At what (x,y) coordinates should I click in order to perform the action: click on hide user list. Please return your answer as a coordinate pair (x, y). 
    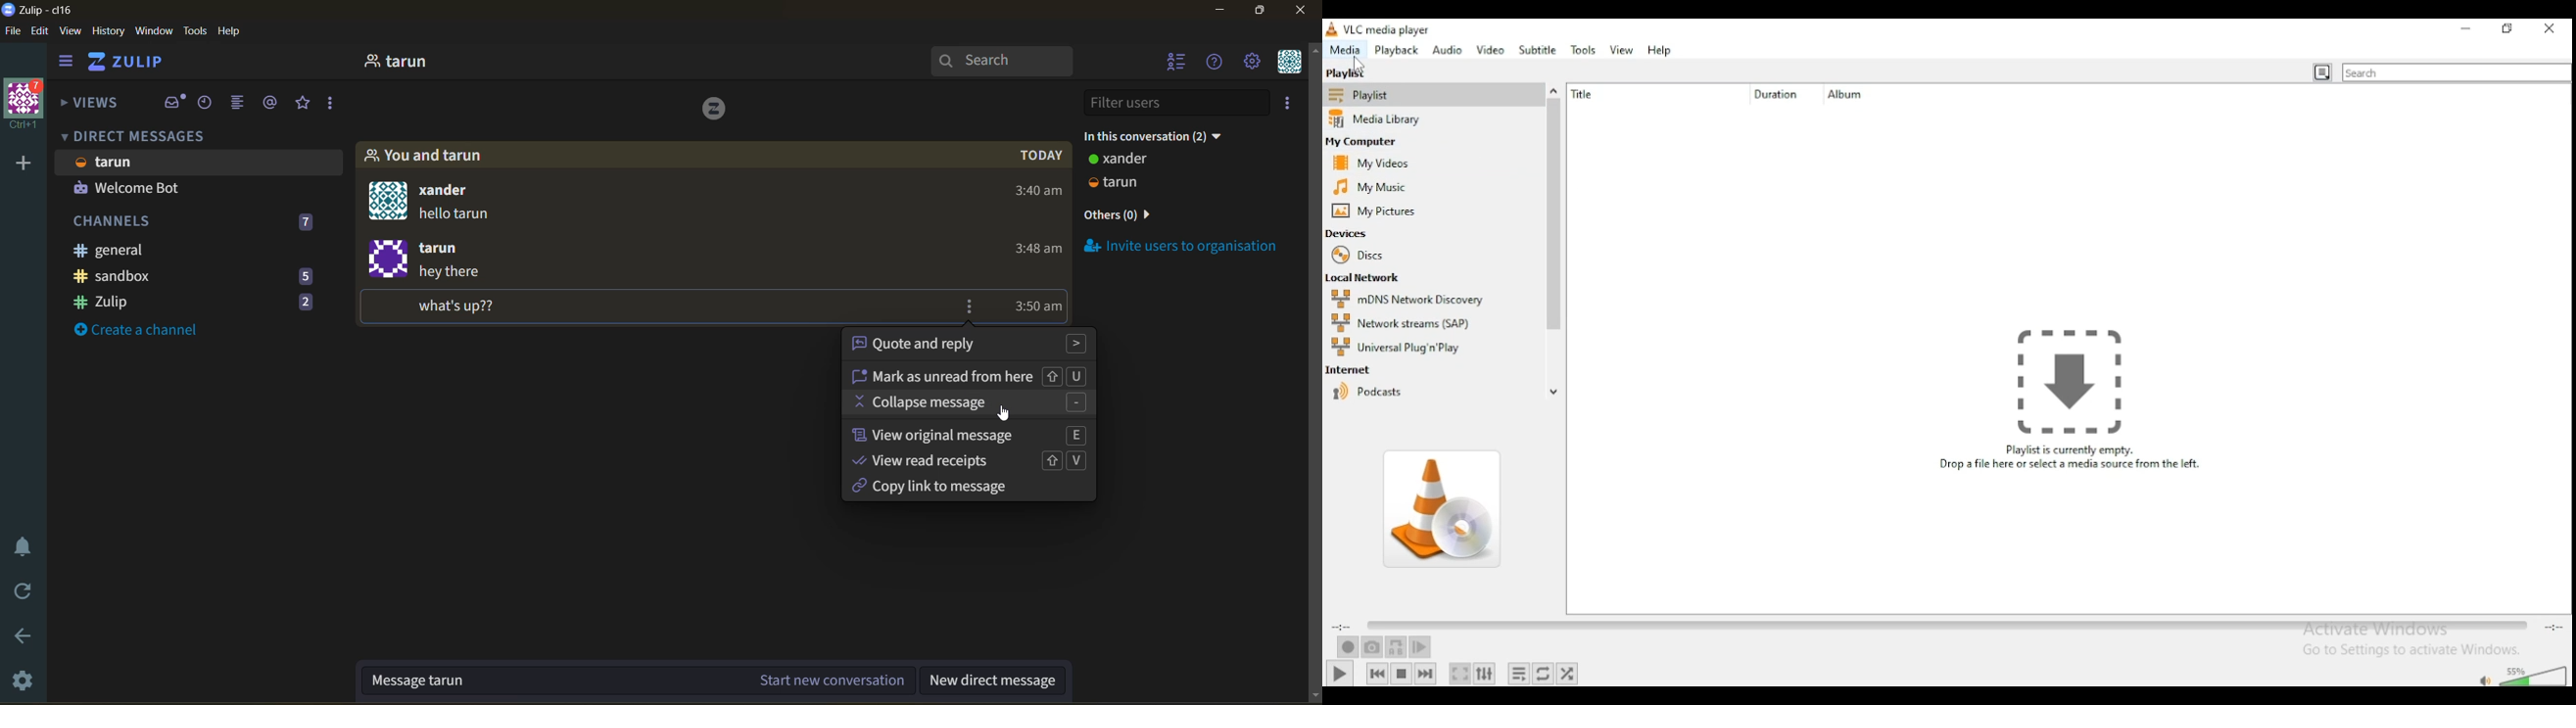
    Looking at the image, I should click on (1174, 63).